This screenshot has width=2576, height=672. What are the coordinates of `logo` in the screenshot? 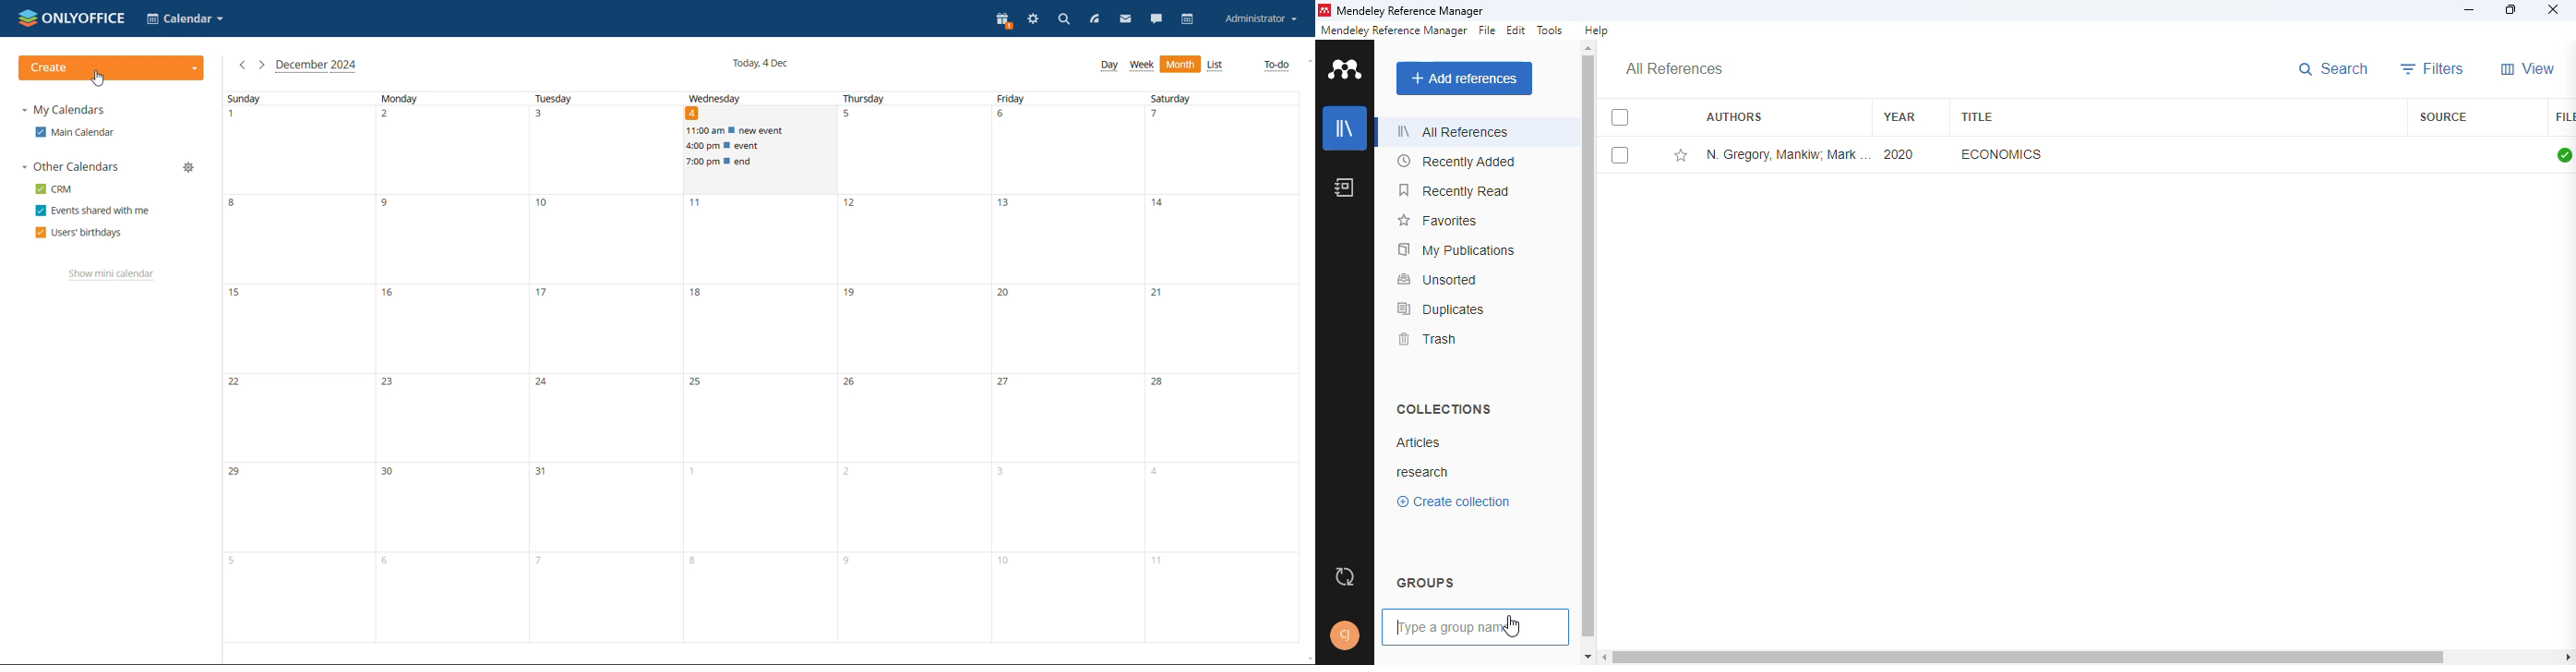 It's located at (1346, 69).